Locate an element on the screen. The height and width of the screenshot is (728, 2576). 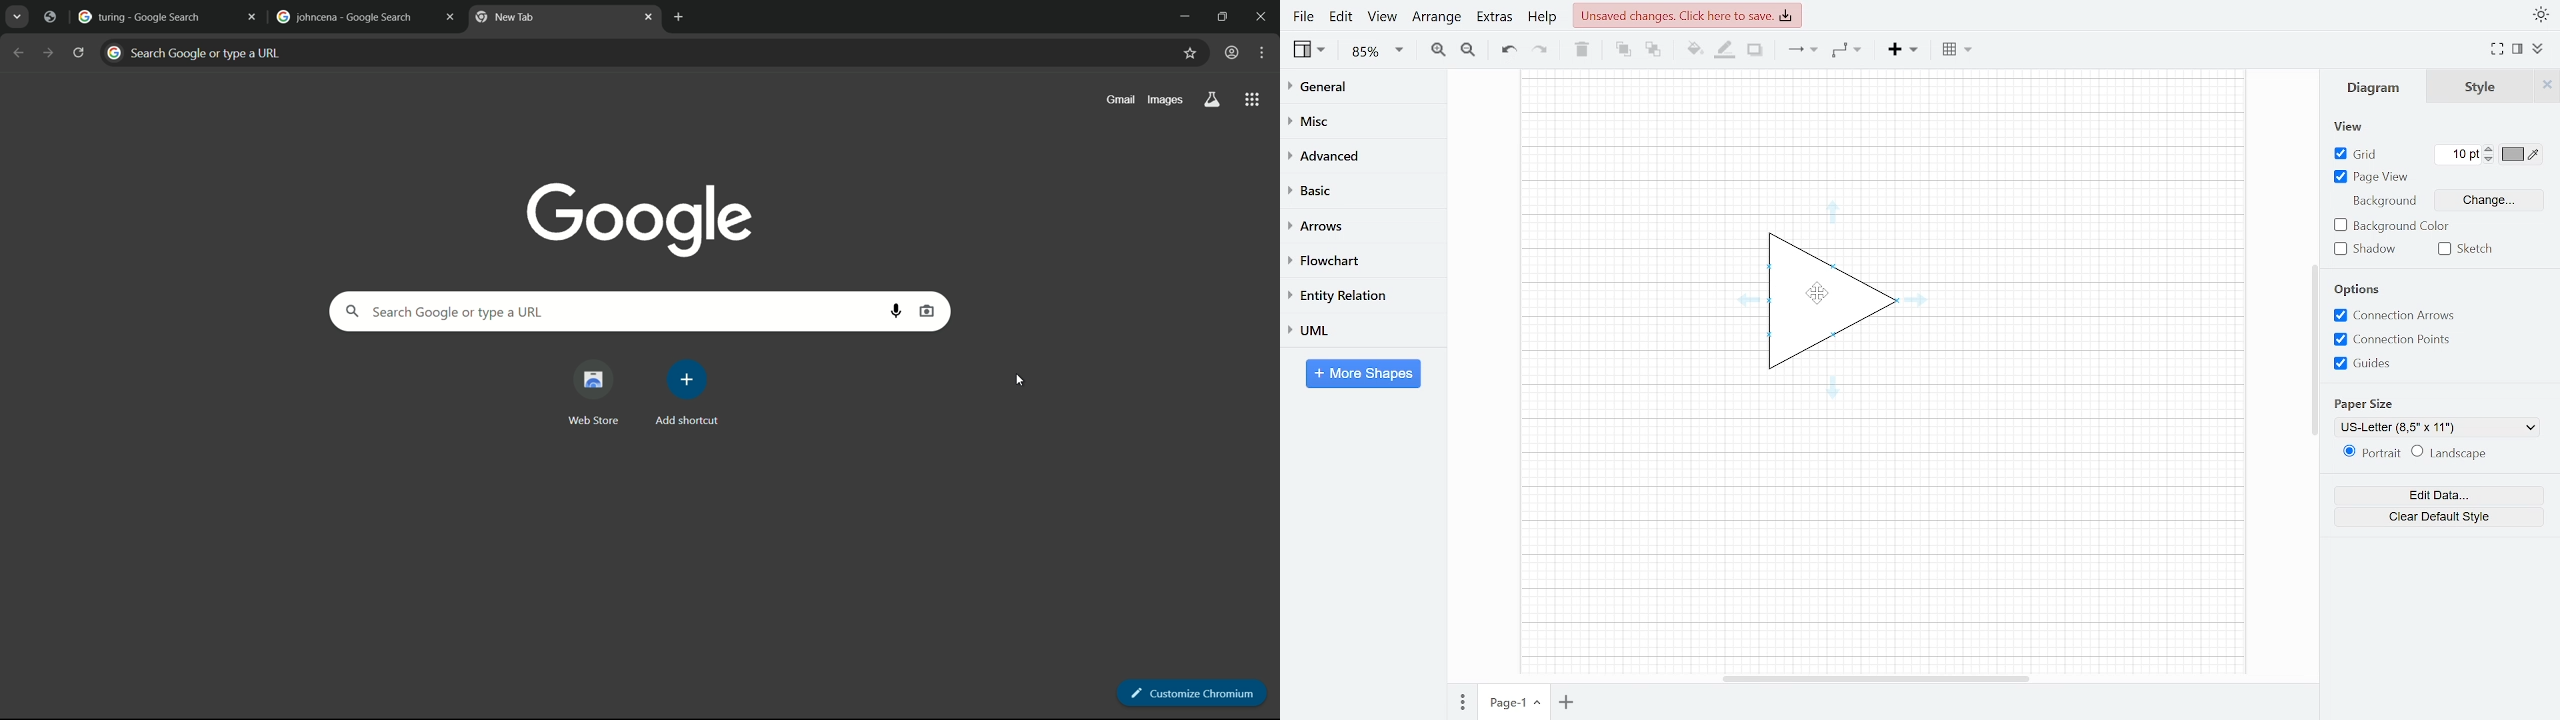
Increase grid pt is located at coordinates (2491, 149).